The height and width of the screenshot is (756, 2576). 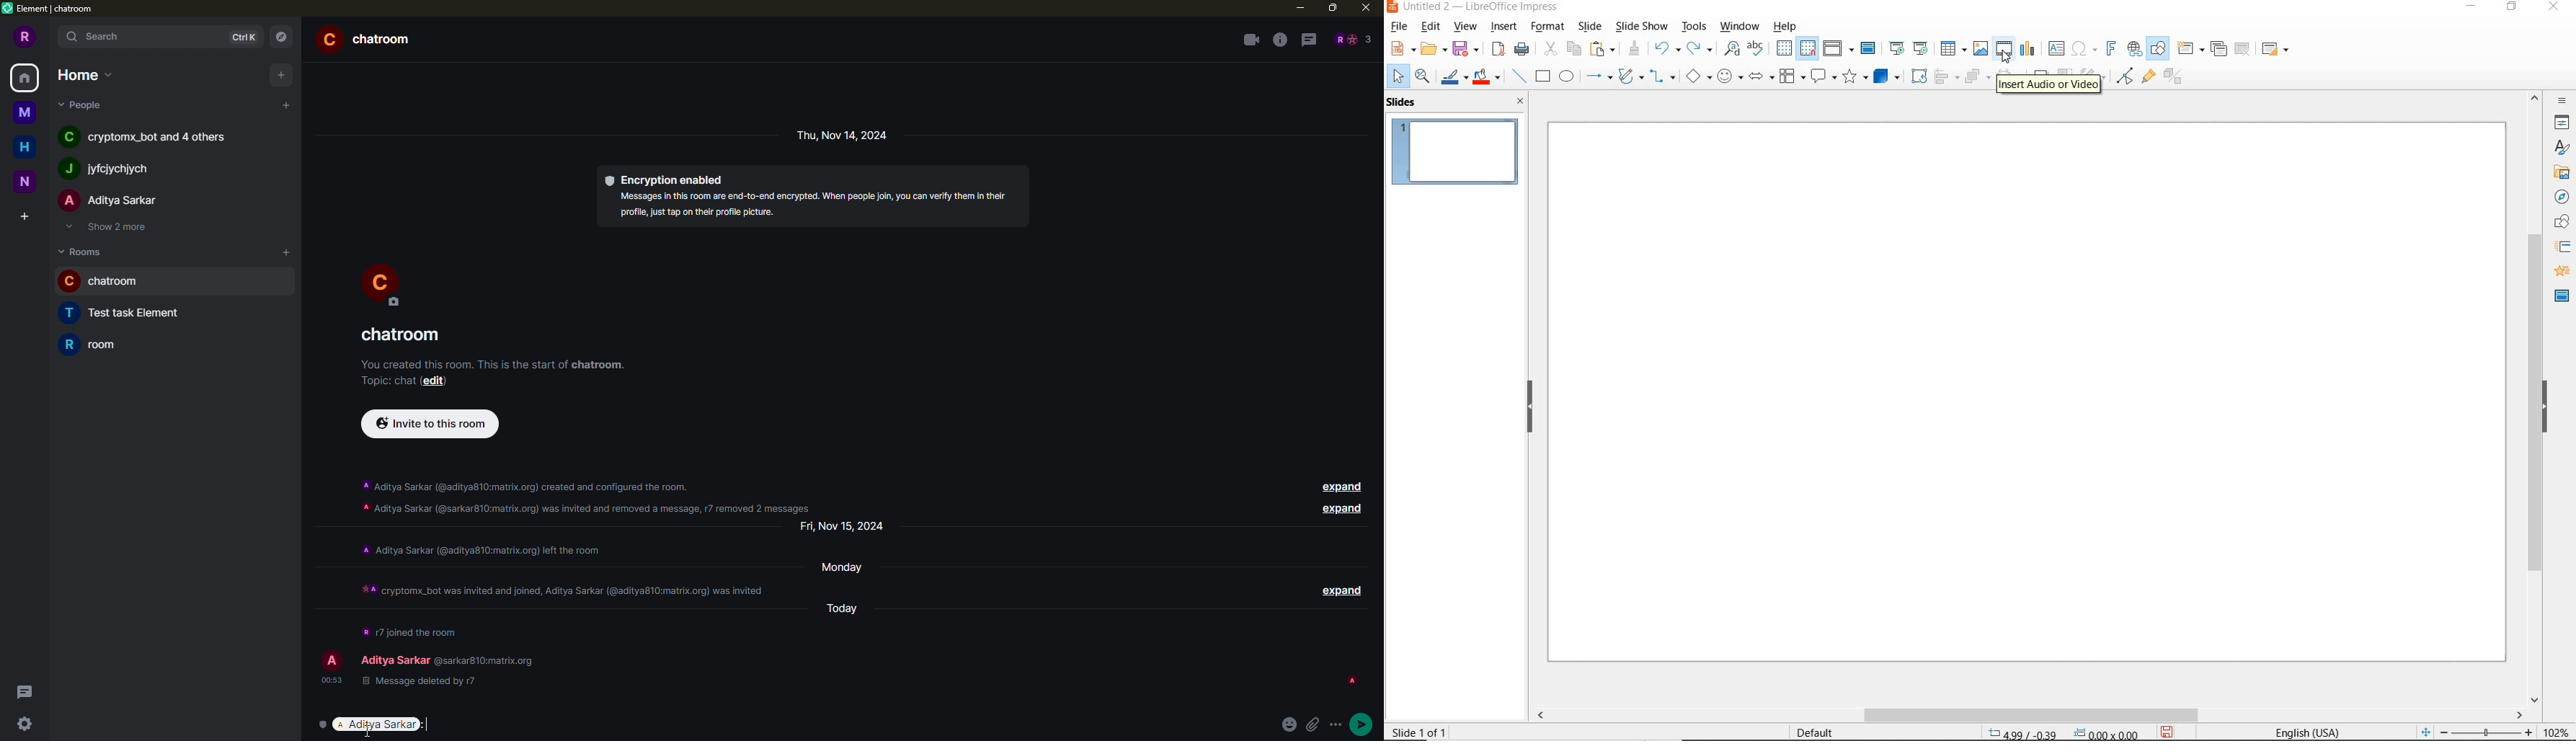 I want to click on SHAPE, so click(x=2563, y=224).